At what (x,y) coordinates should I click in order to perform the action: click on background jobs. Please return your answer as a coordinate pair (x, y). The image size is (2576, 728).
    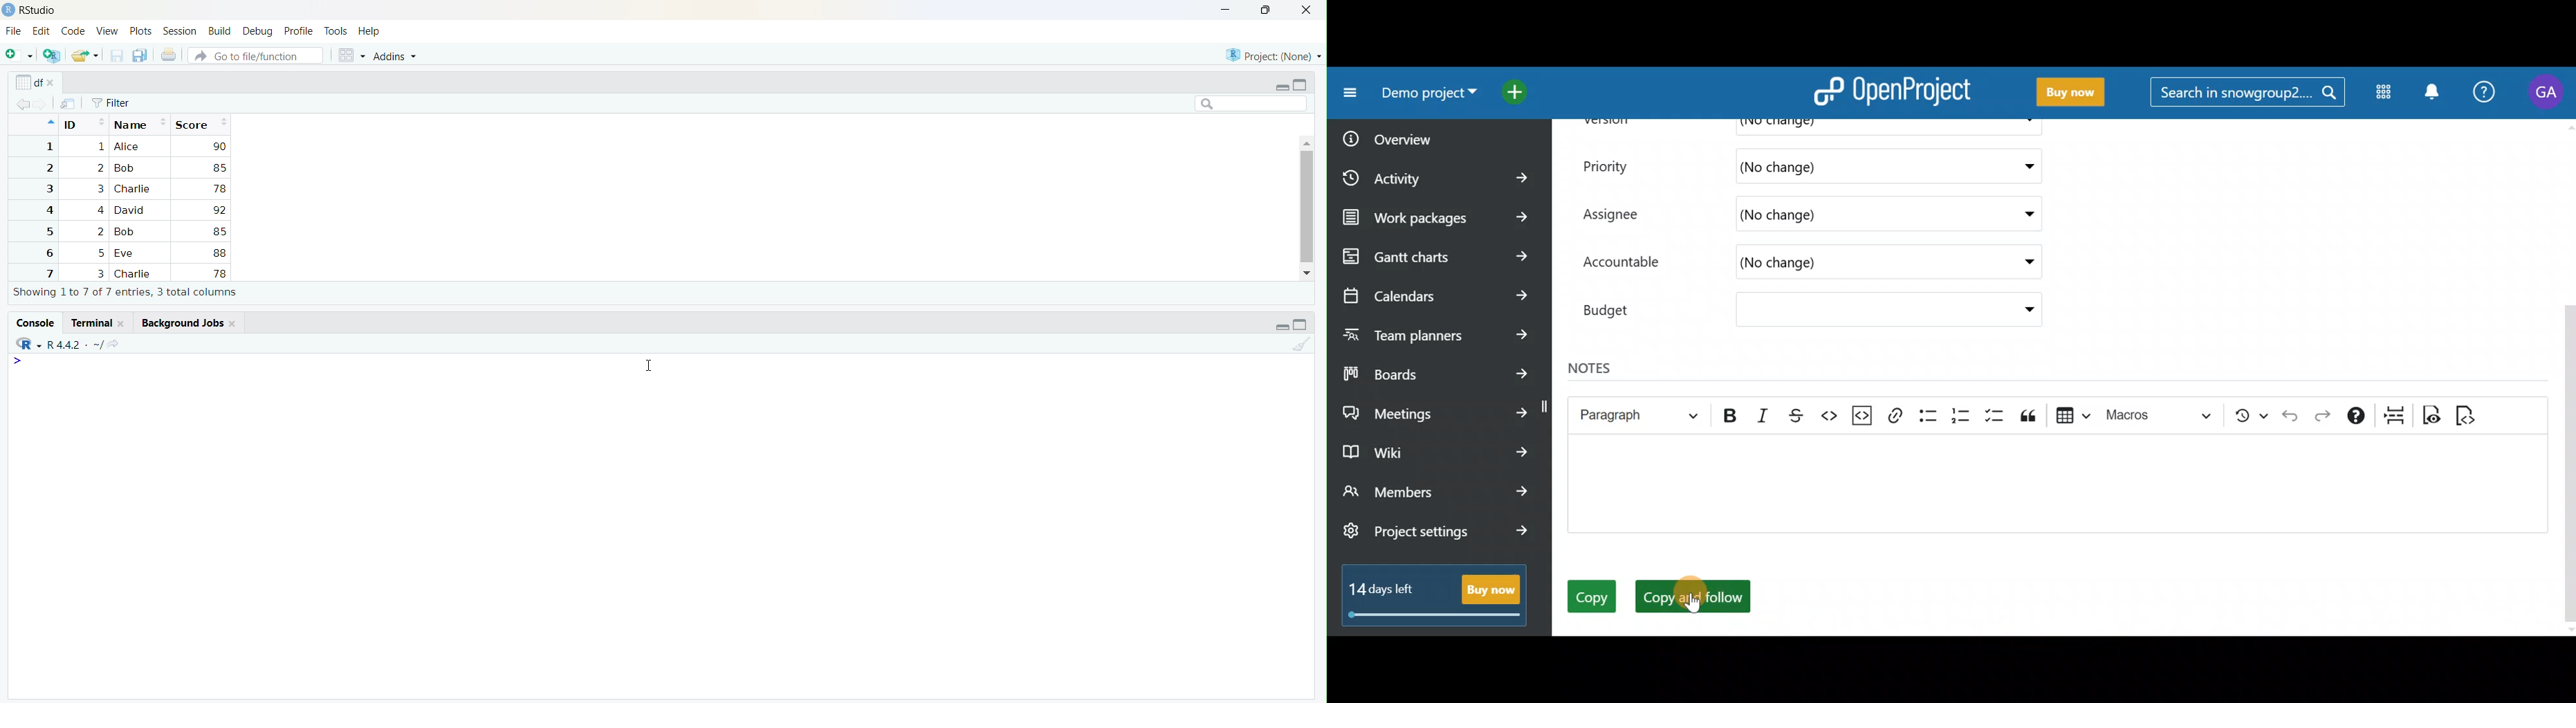
    Looking at the image, I should click on (179, 322).